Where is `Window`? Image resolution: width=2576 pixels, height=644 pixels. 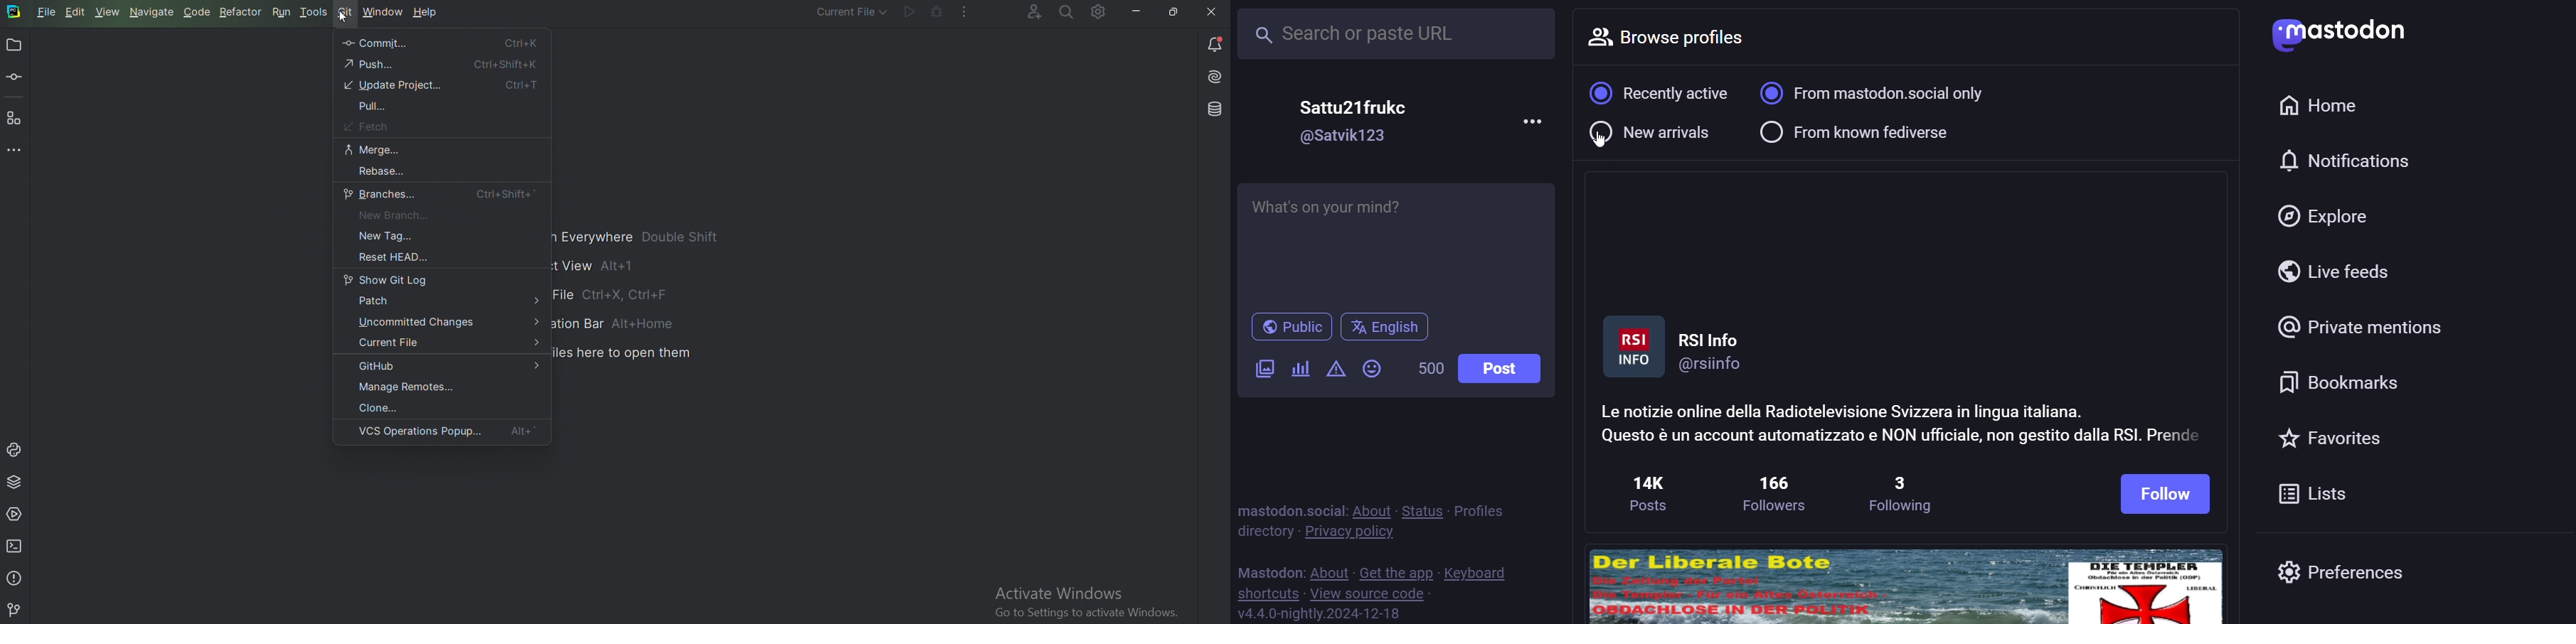
Window is located at coordinates (384, 13).